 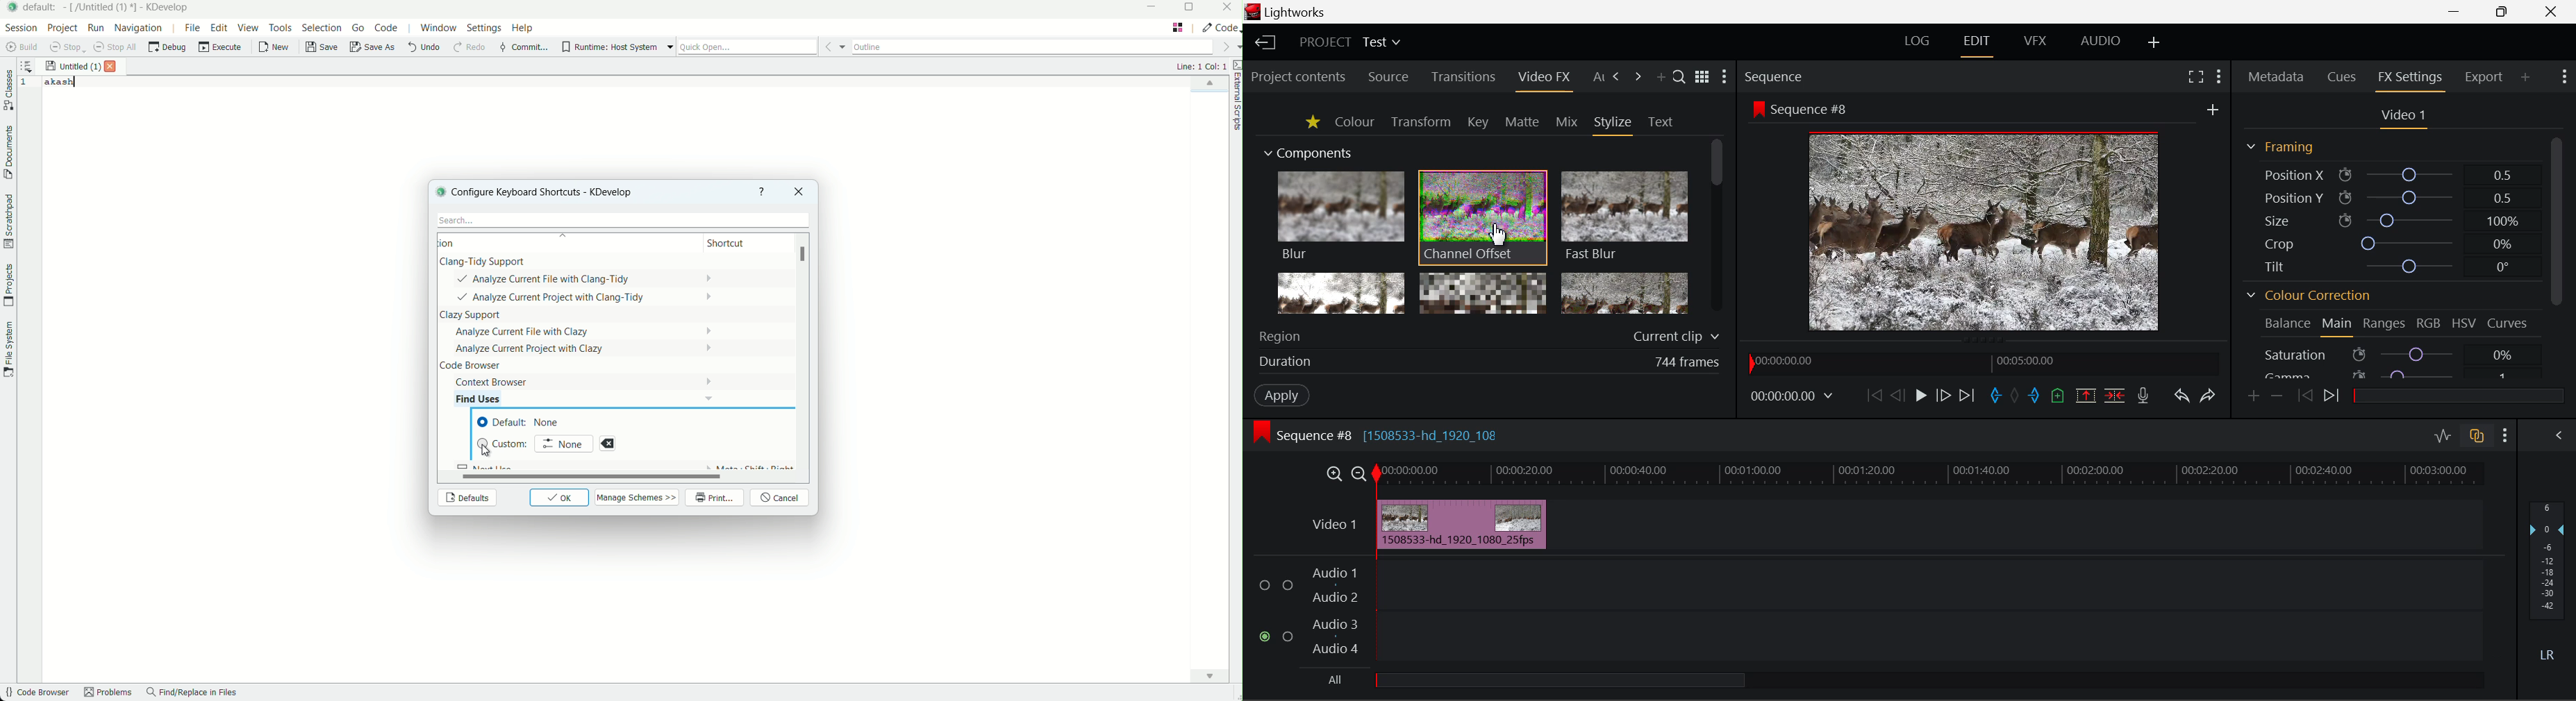 I want to click on Show Settings, so click(x=2504, y=436).